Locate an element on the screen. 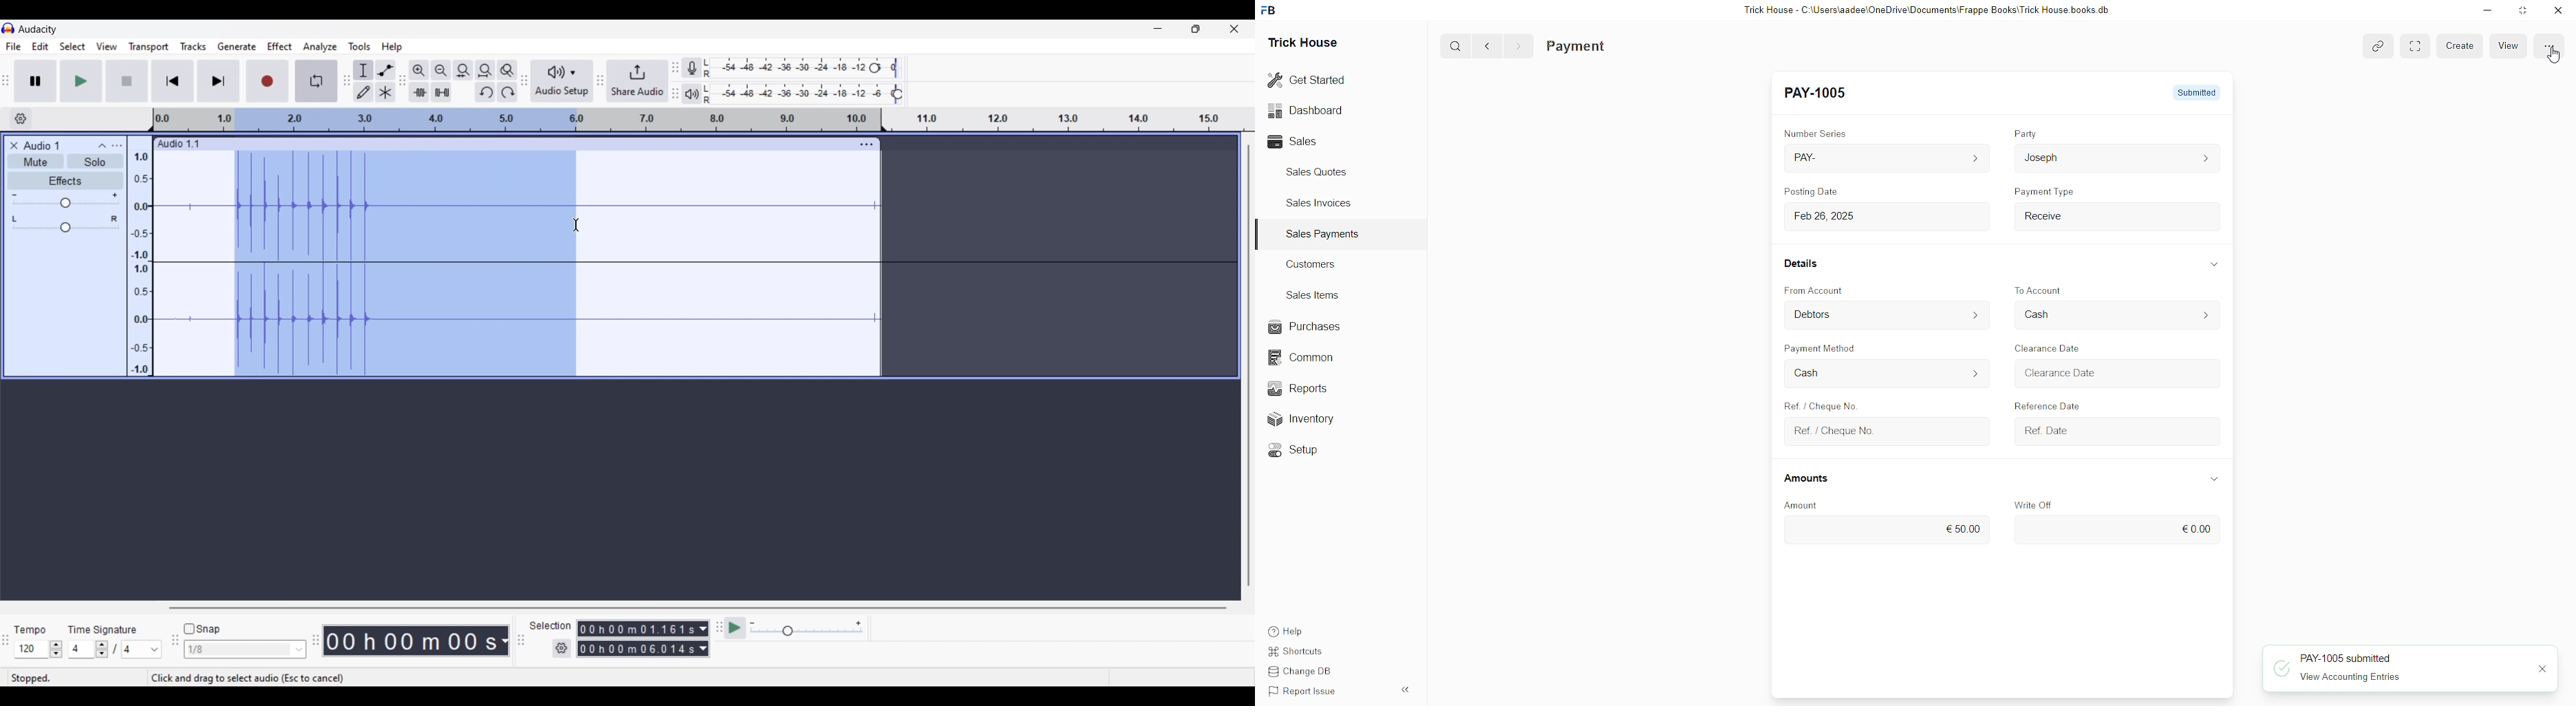  Slider to change playback speed is located at coordinates (807, 632).